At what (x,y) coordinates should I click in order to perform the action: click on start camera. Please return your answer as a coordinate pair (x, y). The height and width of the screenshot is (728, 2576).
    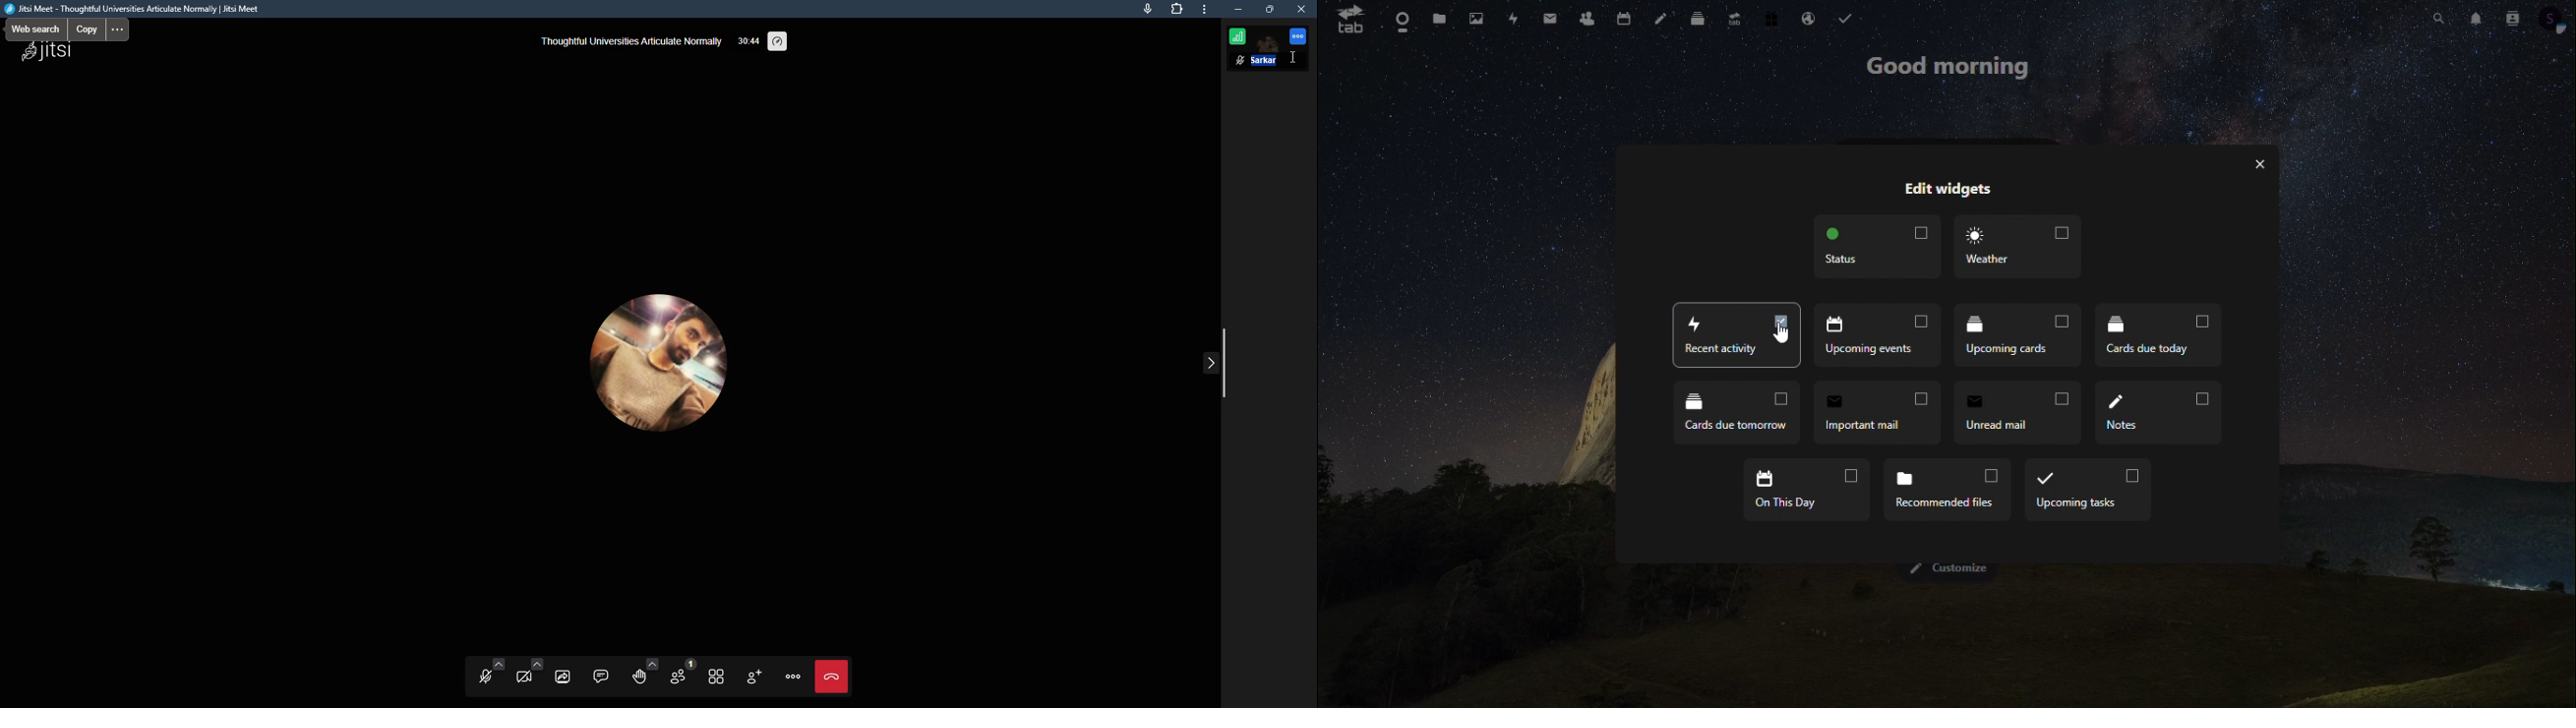
    Looking at the image, I should click on (528, 674).